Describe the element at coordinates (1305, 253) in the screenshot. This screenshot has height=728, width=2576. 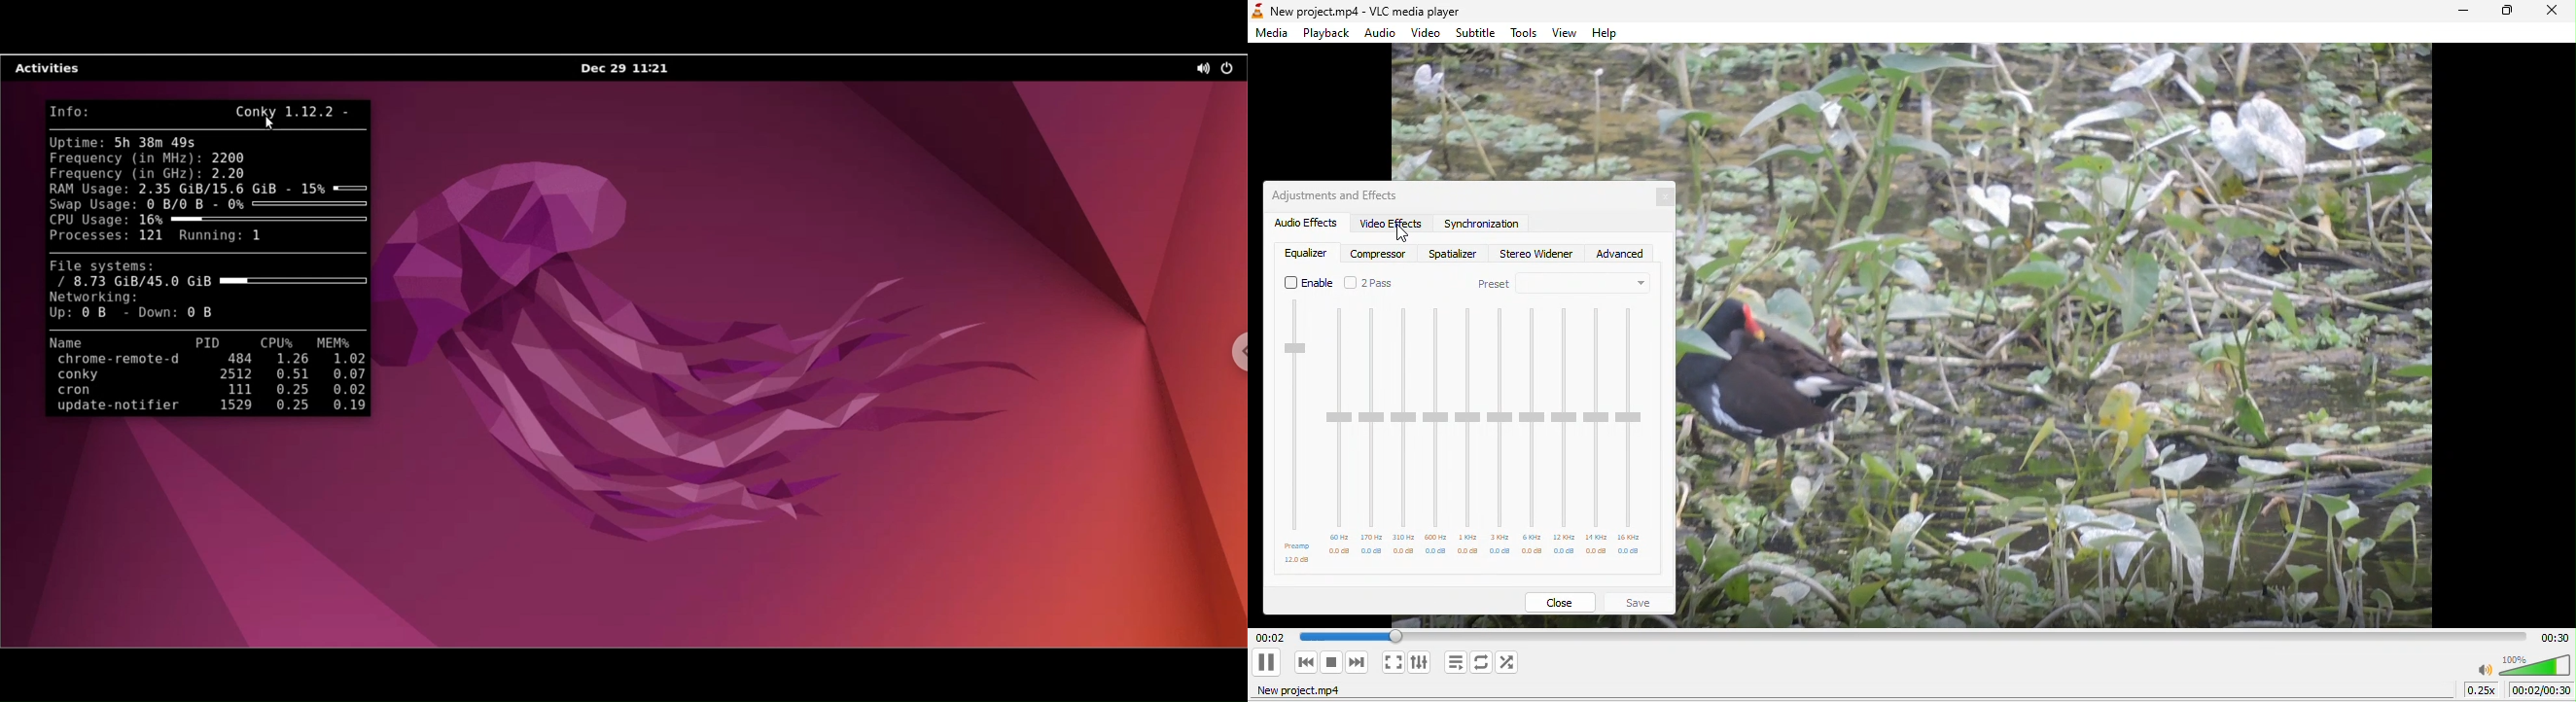
I see `equalzer` at that location.